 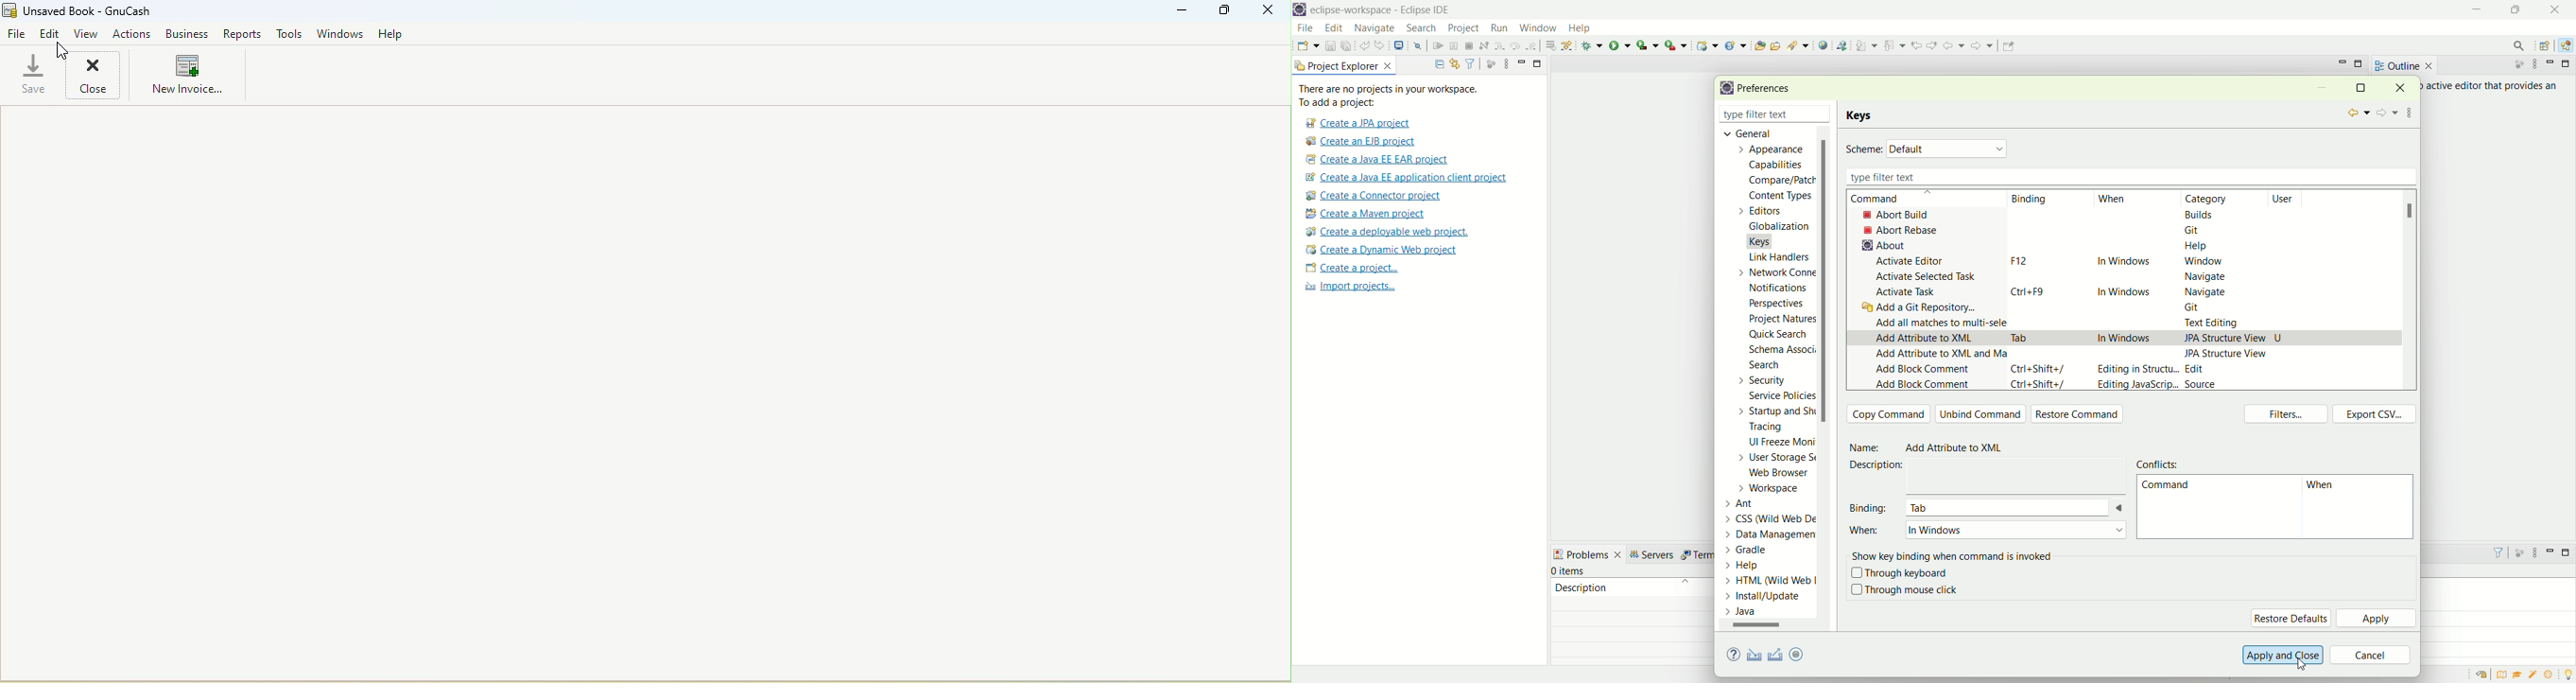 What do you see at coordinates (2568, 552) in the screenshot?
I see `maximize` at bounding box center [2568, 552].